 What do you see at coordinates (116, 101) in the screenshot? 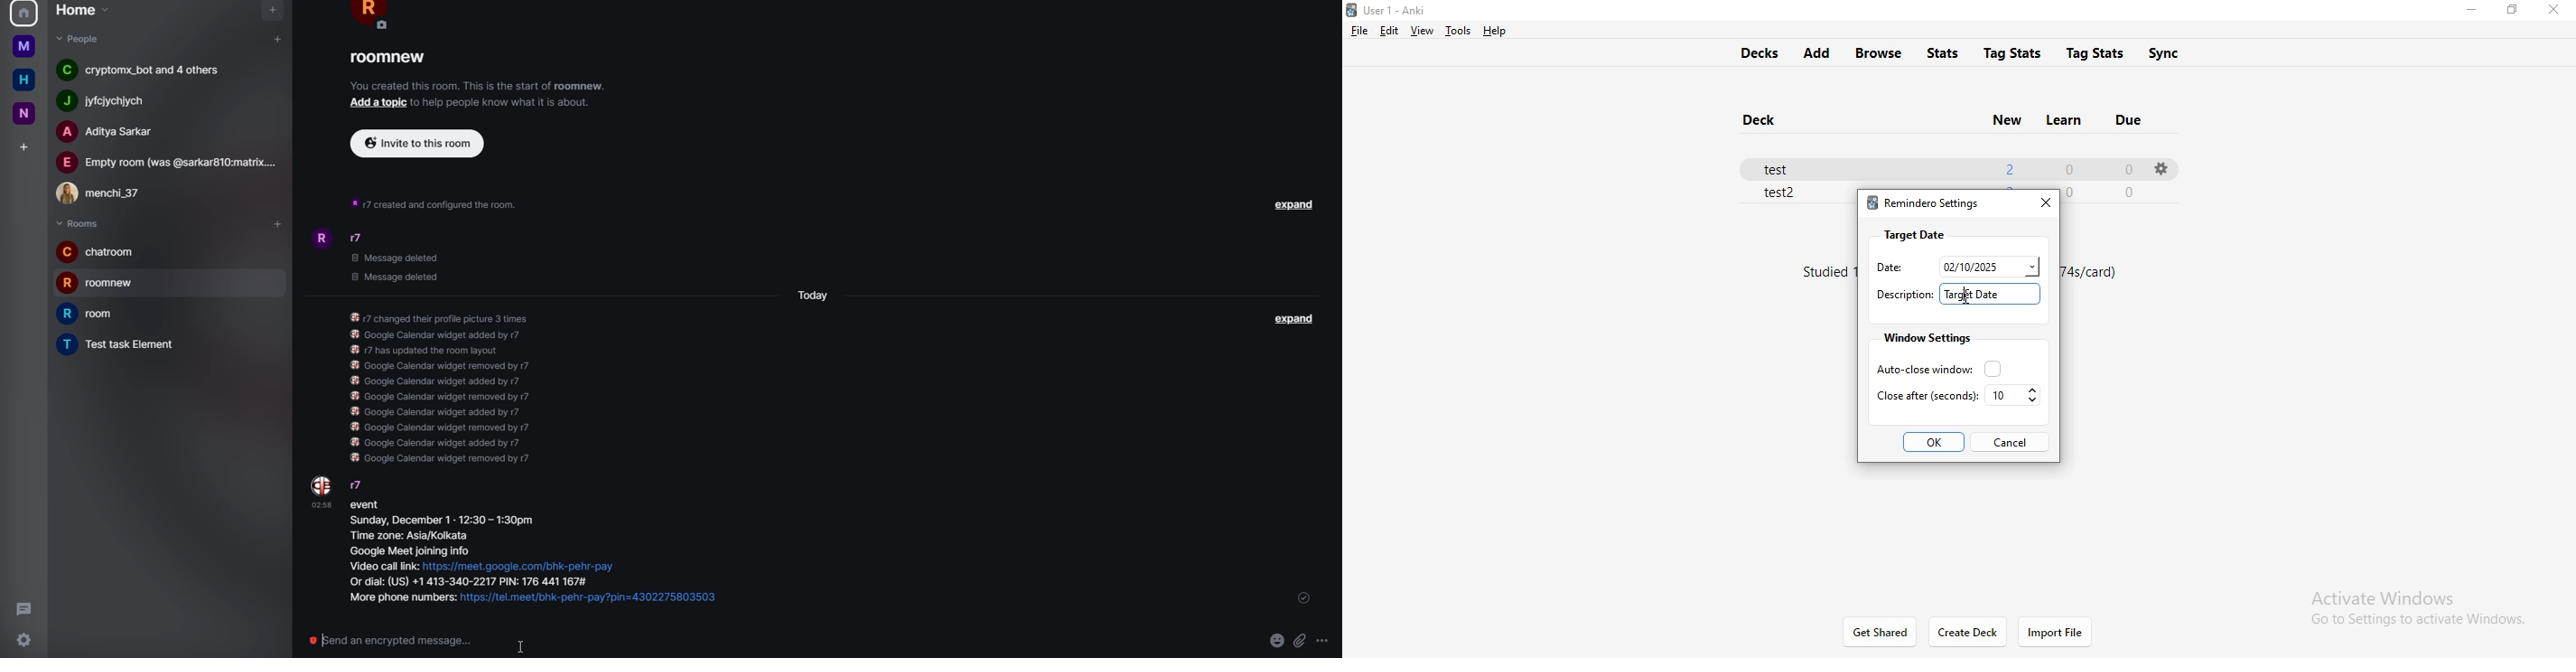
I see `people` at bounding box center [116, 101].